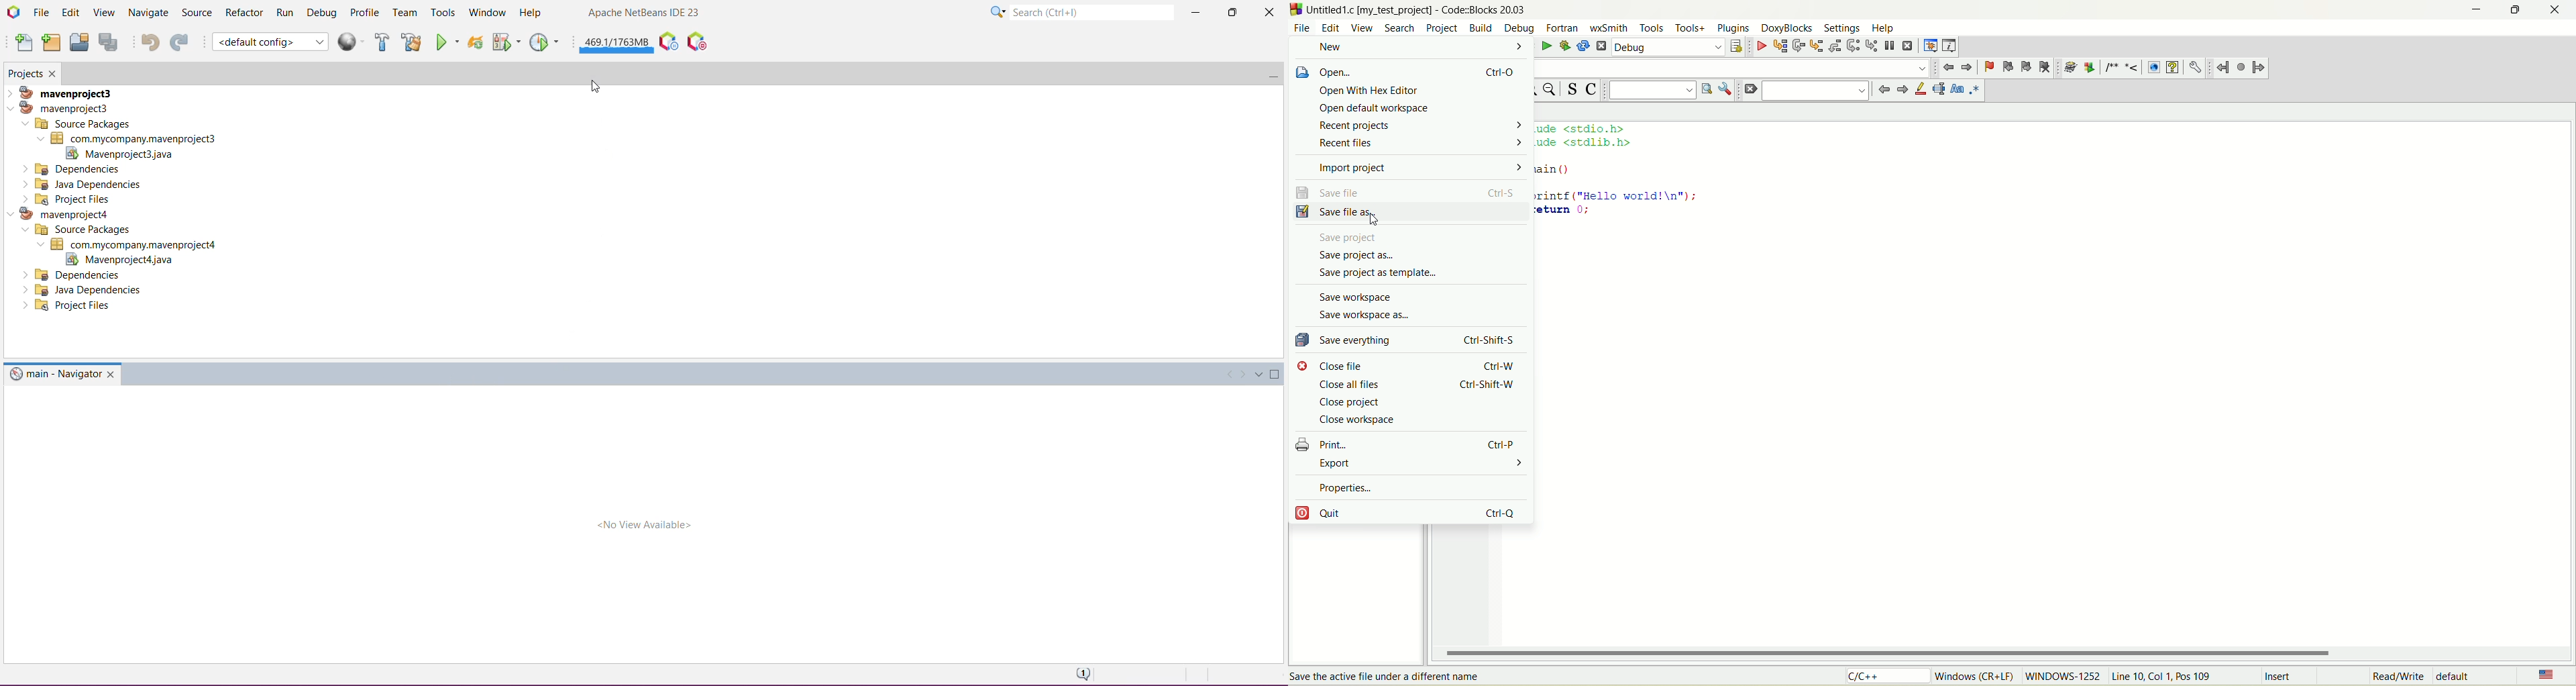 The image size is (2576, 700). I want to click on jump forward, so click(1969, 67).